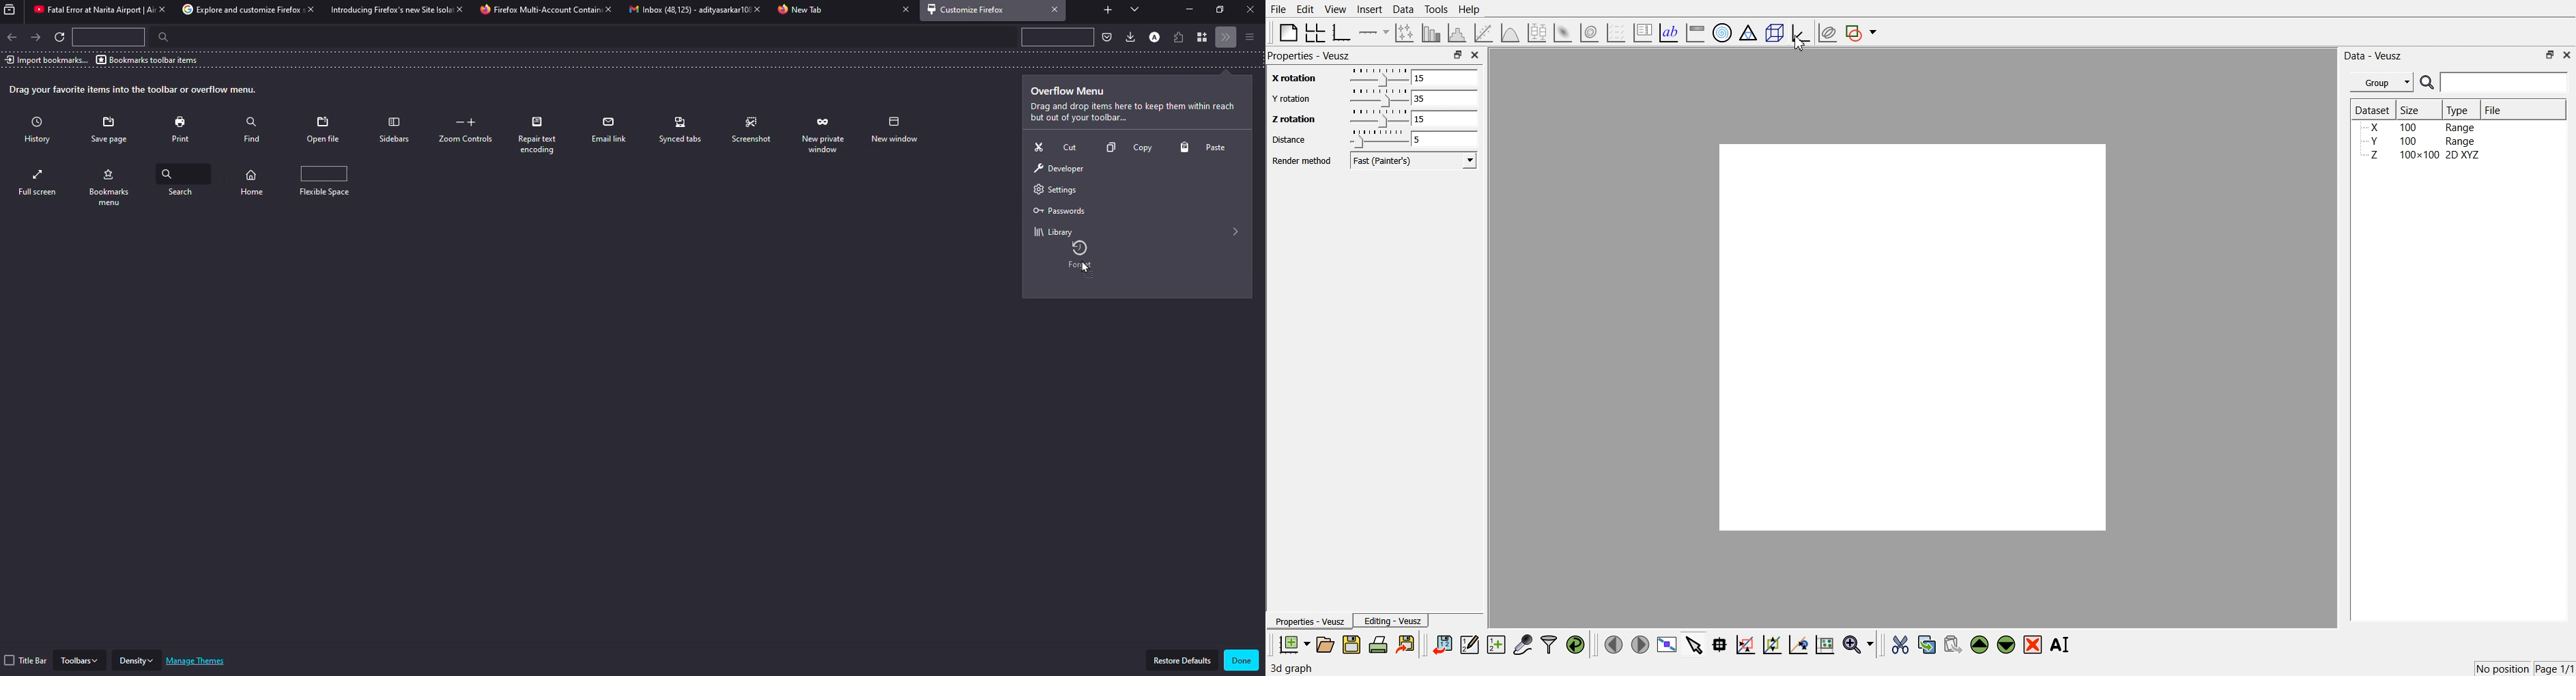 This screenshot has width=2576, height=700. Describe the element at coordinates (681, 130) in the screenshot. I see `synced tabs` at that location.